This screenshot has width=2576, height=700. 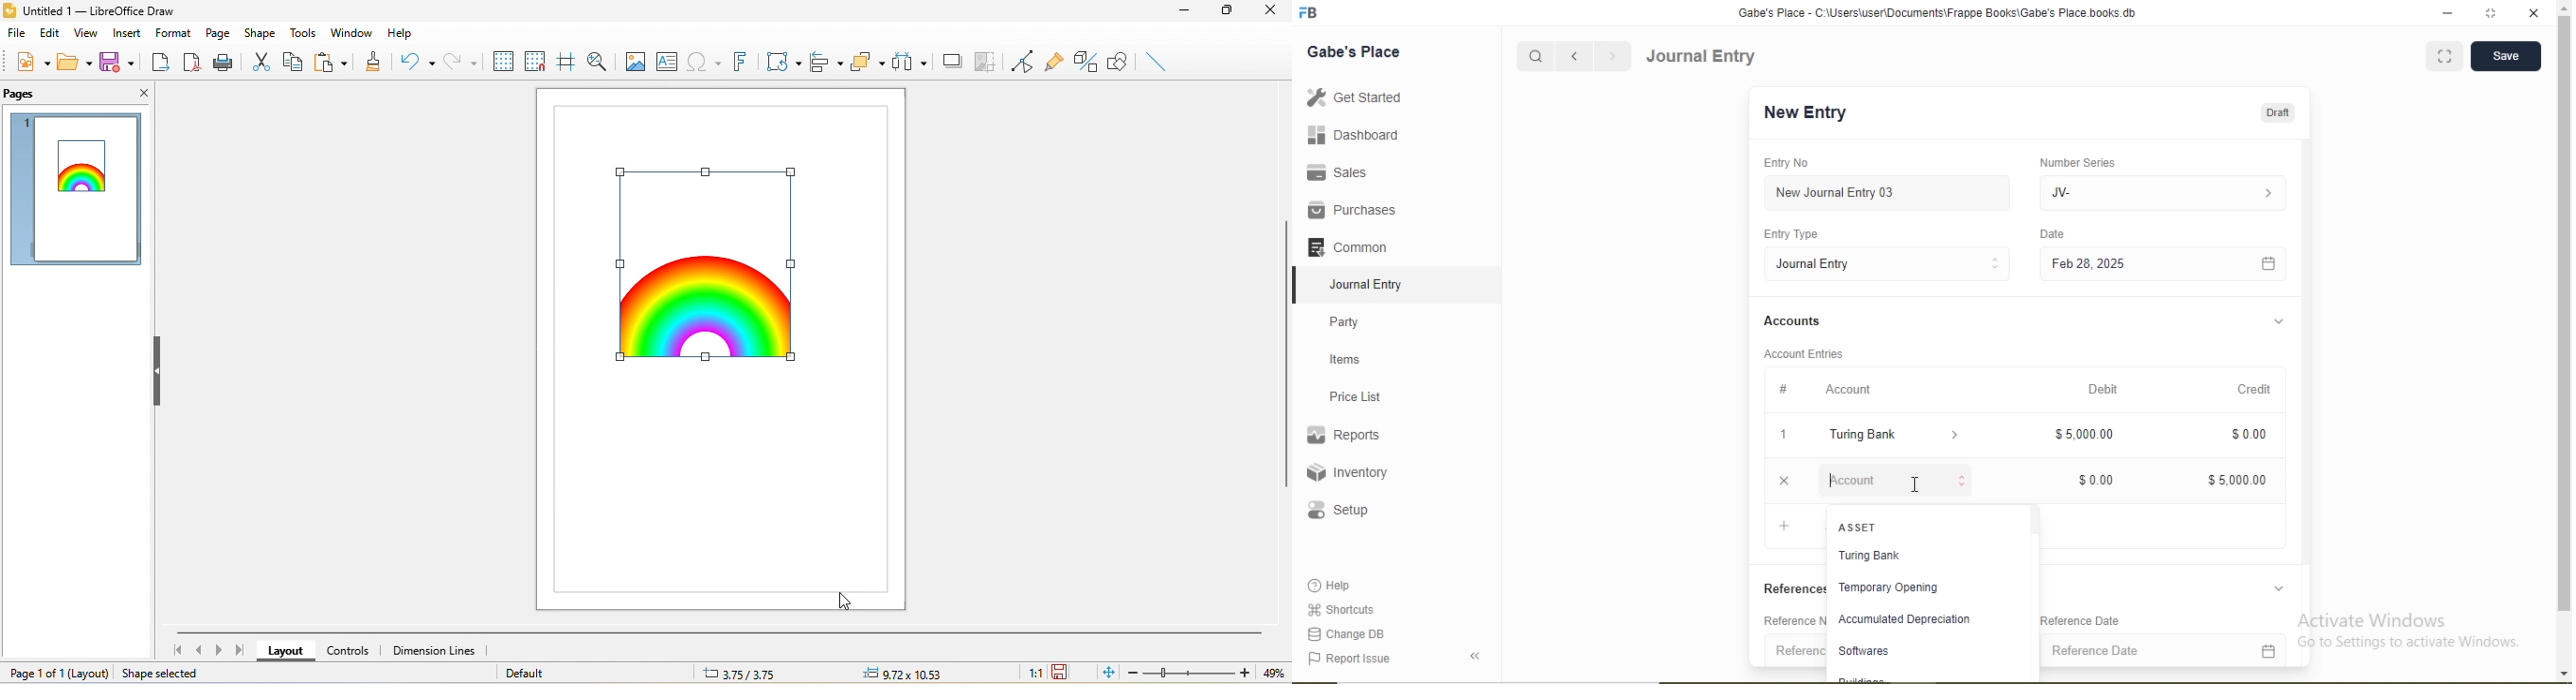 What do you see at coordinates (461, 62) in the screenshot?
I see `redo` at bounding box center [461, 62].